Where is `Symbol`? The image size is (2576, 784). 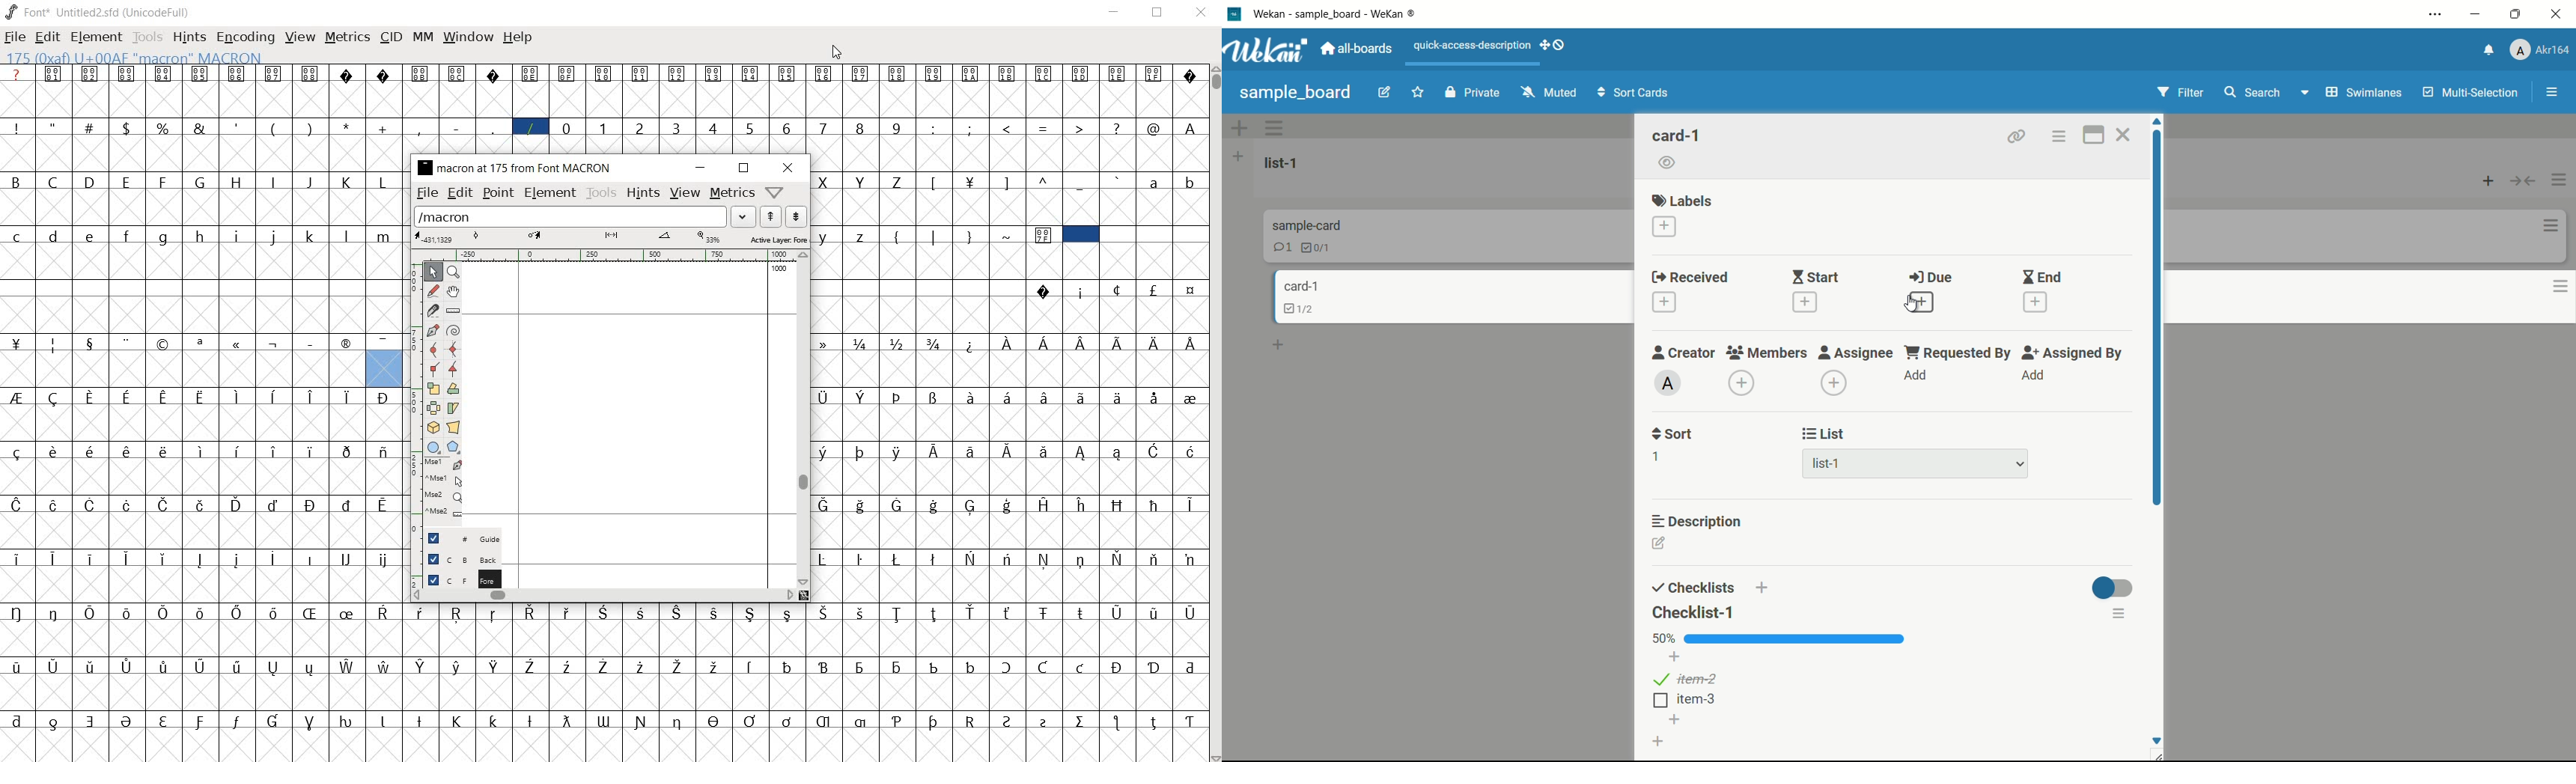 Symbol is located at coordinates (642, 722).